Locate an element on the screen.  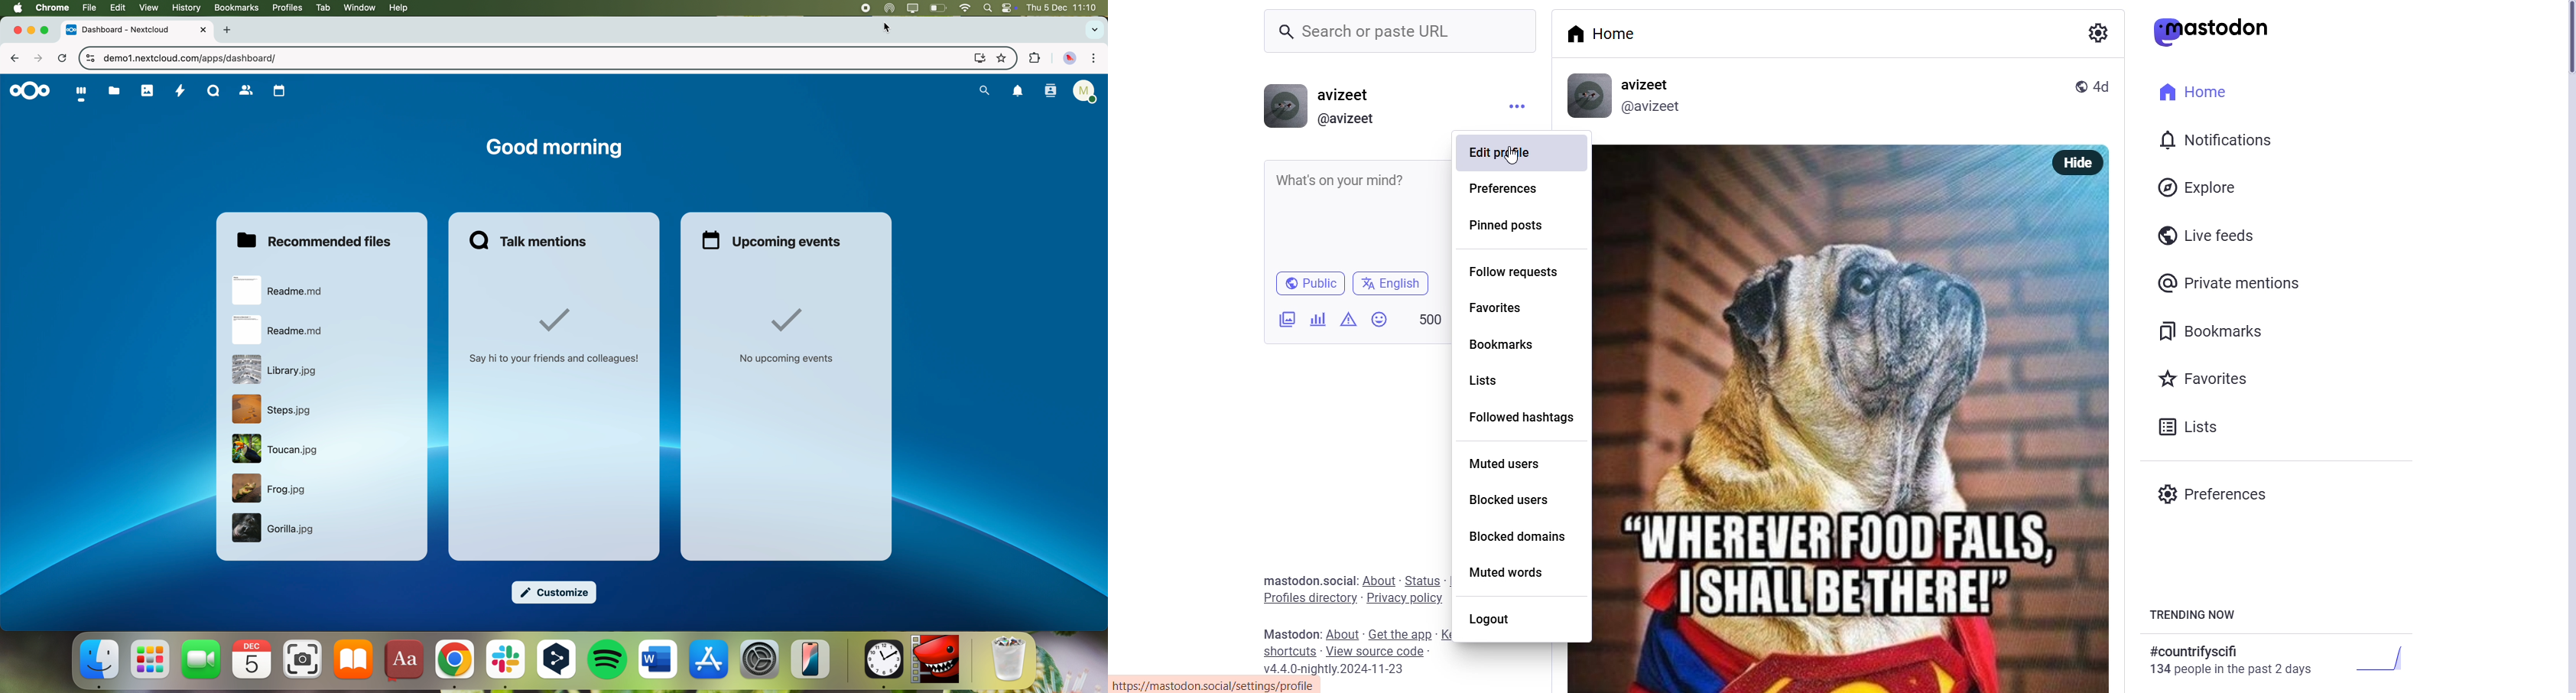
shortcut is located at coordinates (1288, 651).